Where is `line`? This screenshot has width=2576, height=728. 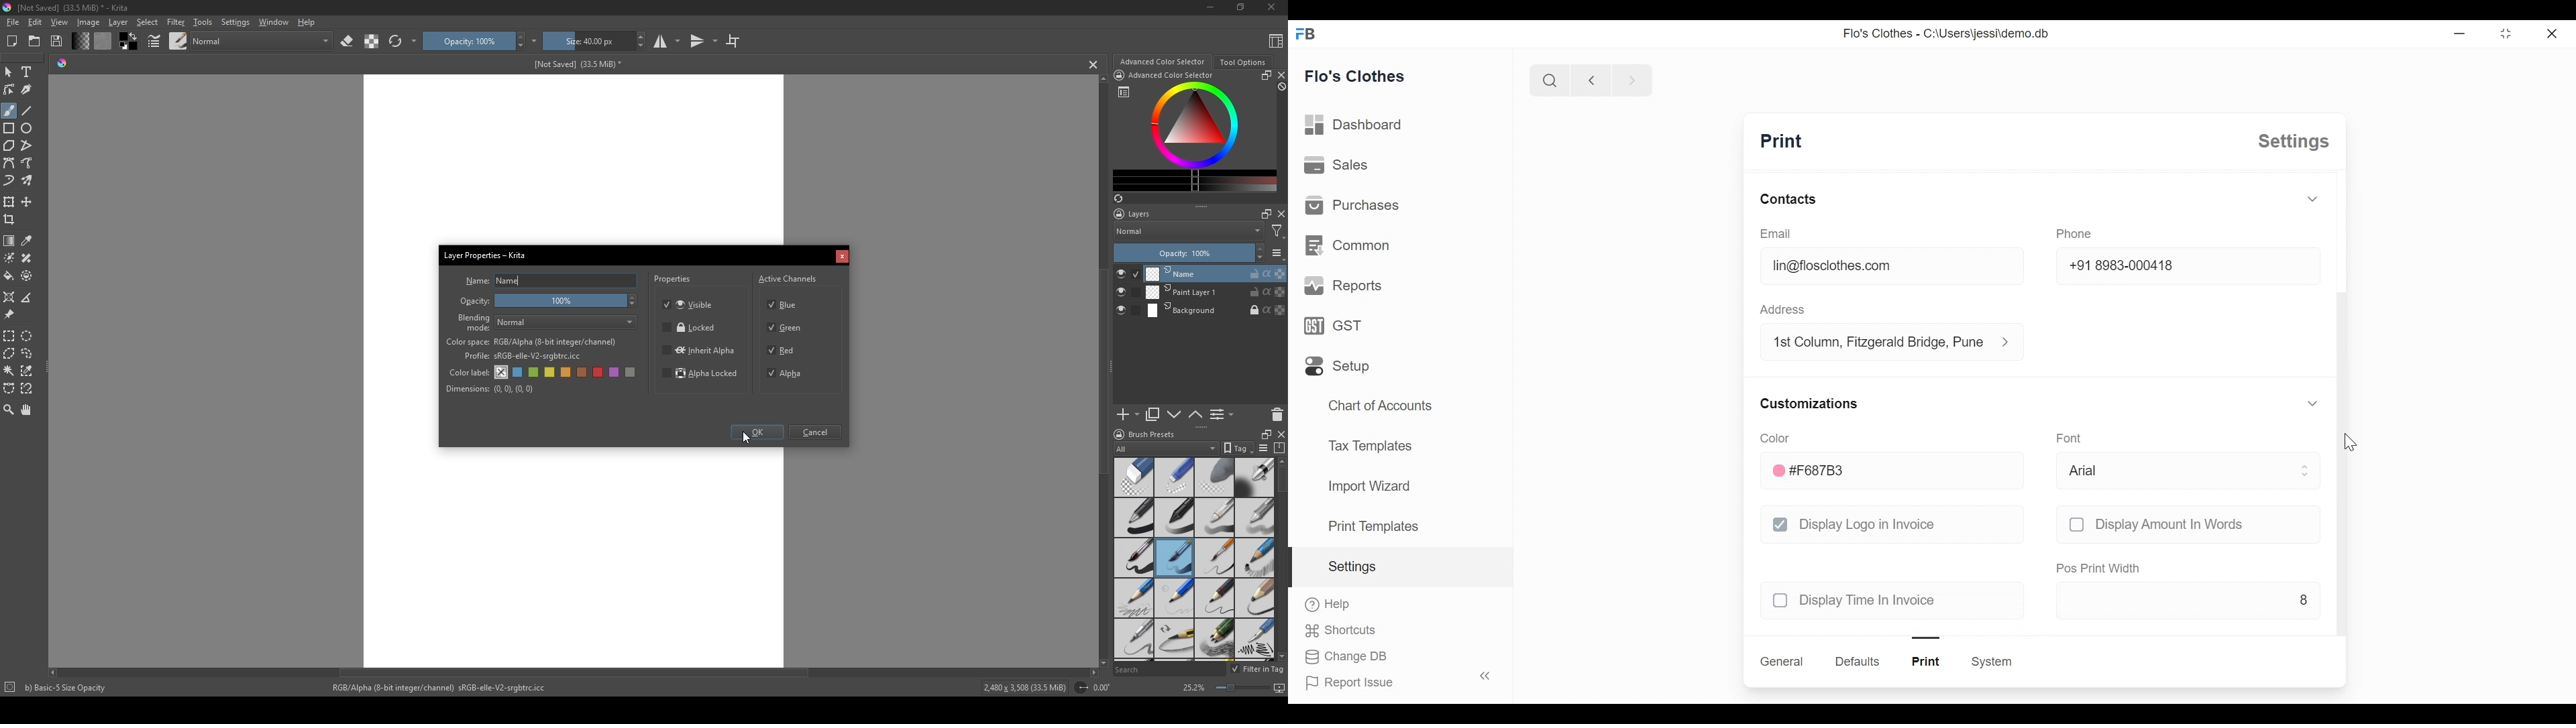 line is located at coordinates (28, 111).